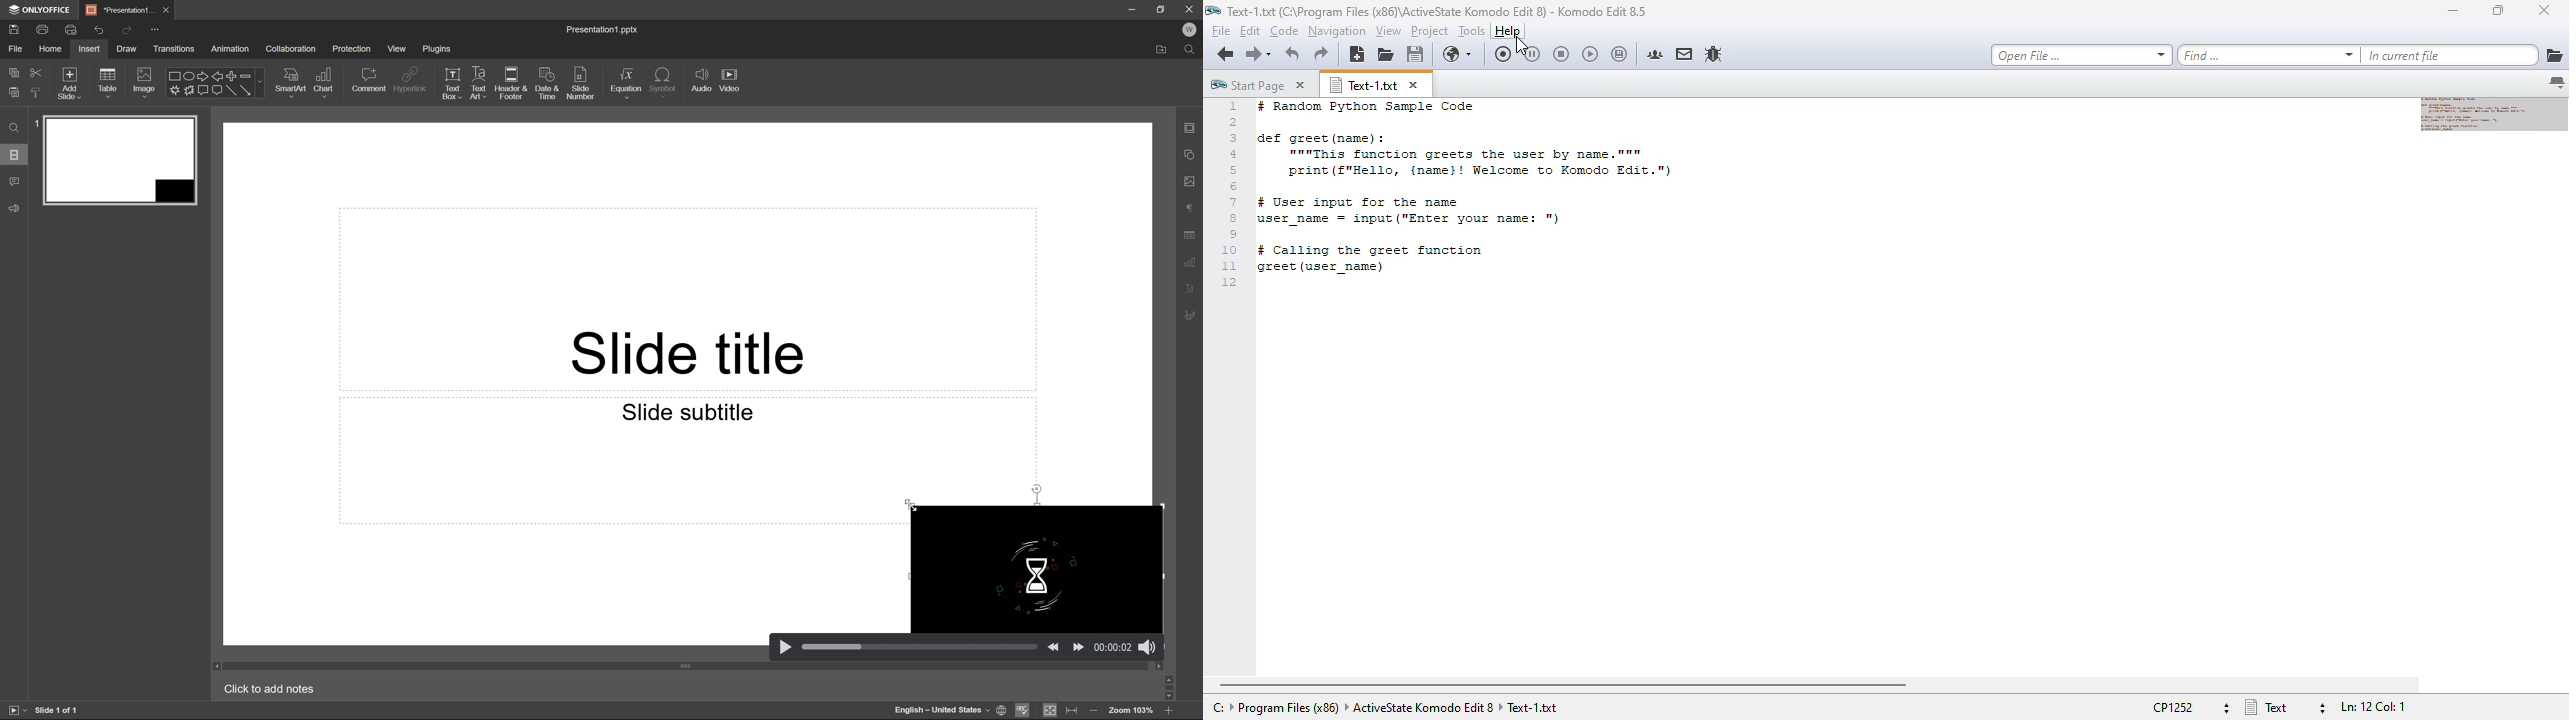 This screenshot has height=728, width=2576. I want to click on scroll bar, so click(689, 667).